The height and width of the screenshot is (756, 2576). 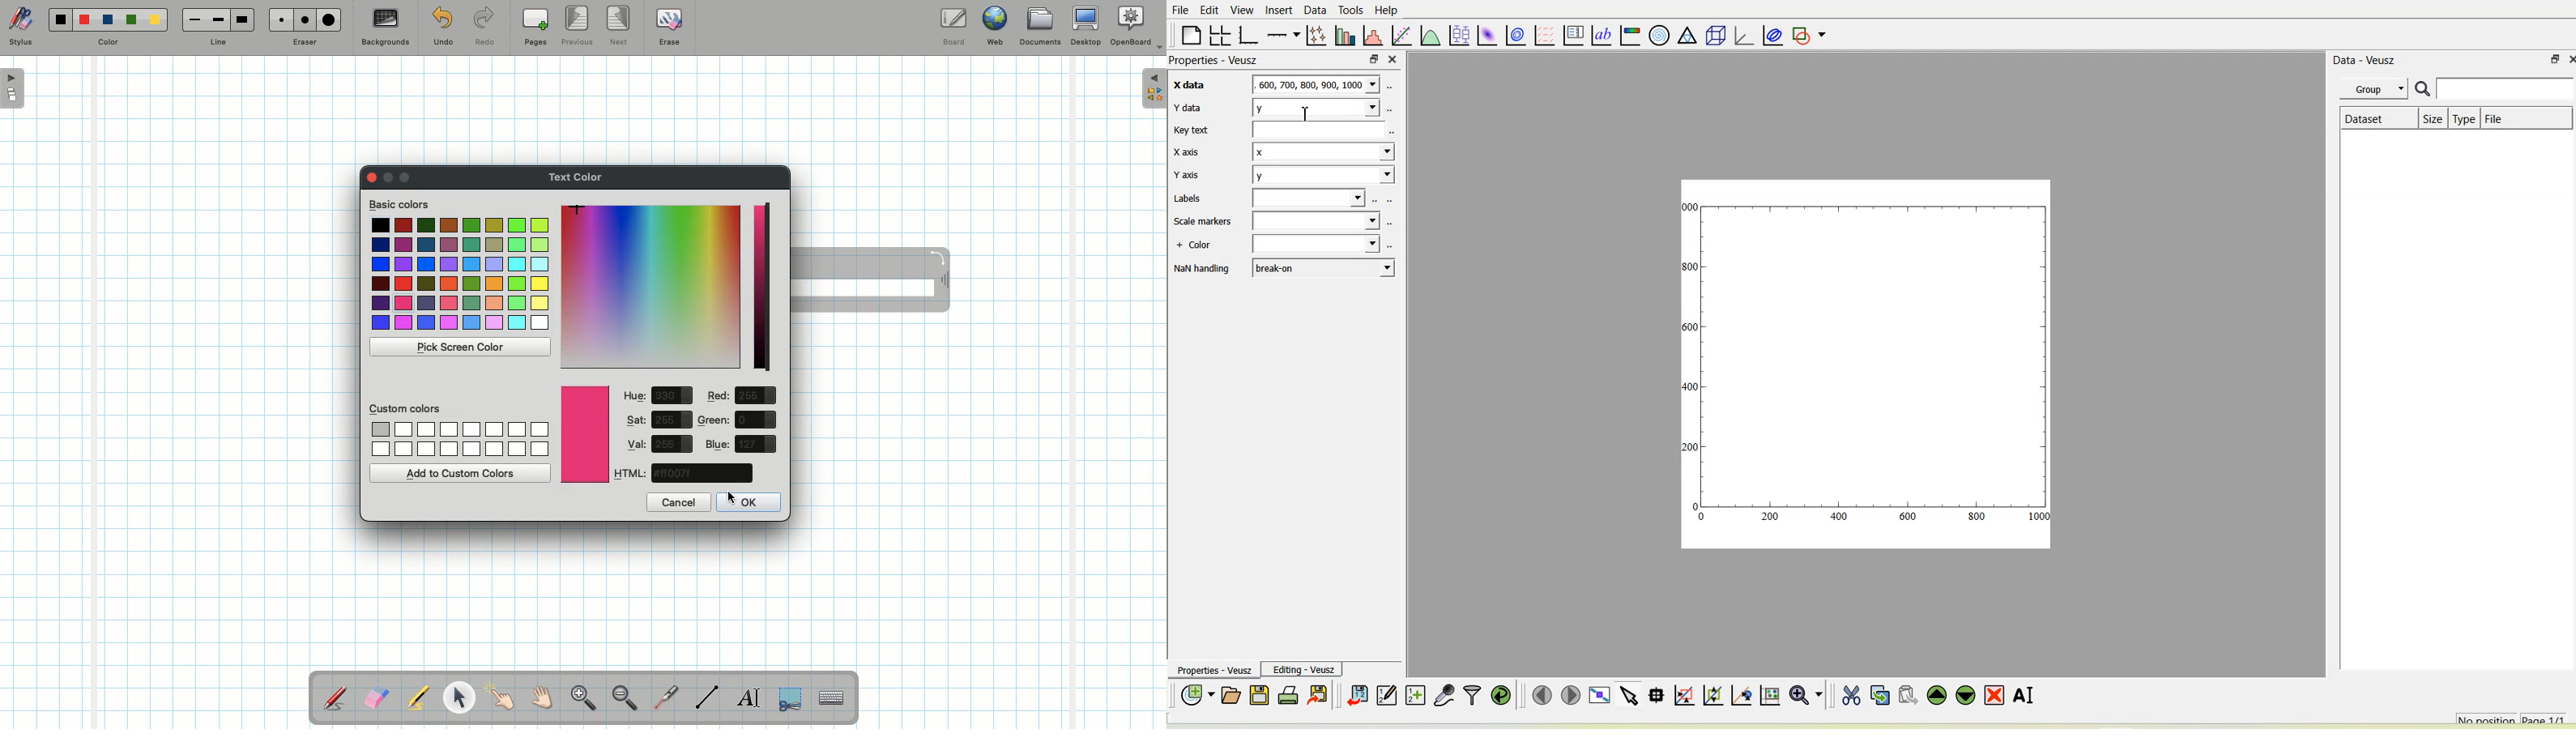 What do you see at coordinates (461, 347) in the screenshot?
I see `Pick screen color` at bounding box center [461, 347].